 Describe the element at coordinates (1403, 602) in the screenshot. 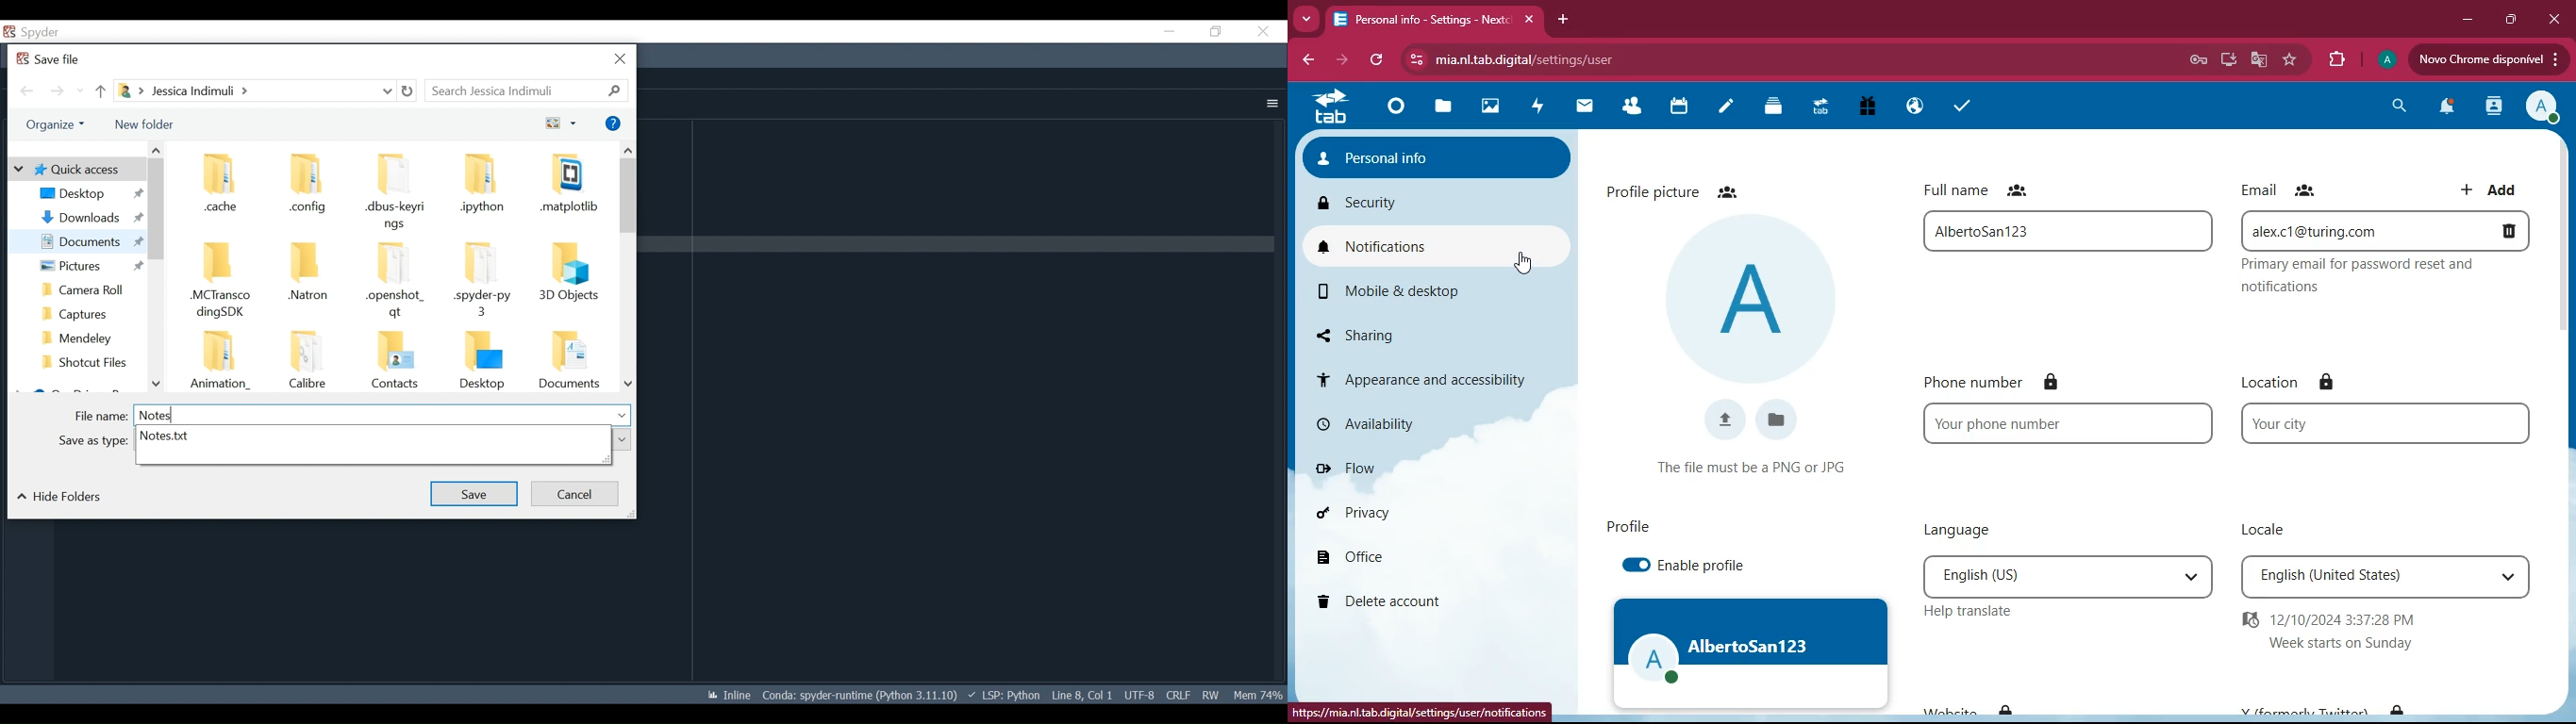

I see `delete` at that location.